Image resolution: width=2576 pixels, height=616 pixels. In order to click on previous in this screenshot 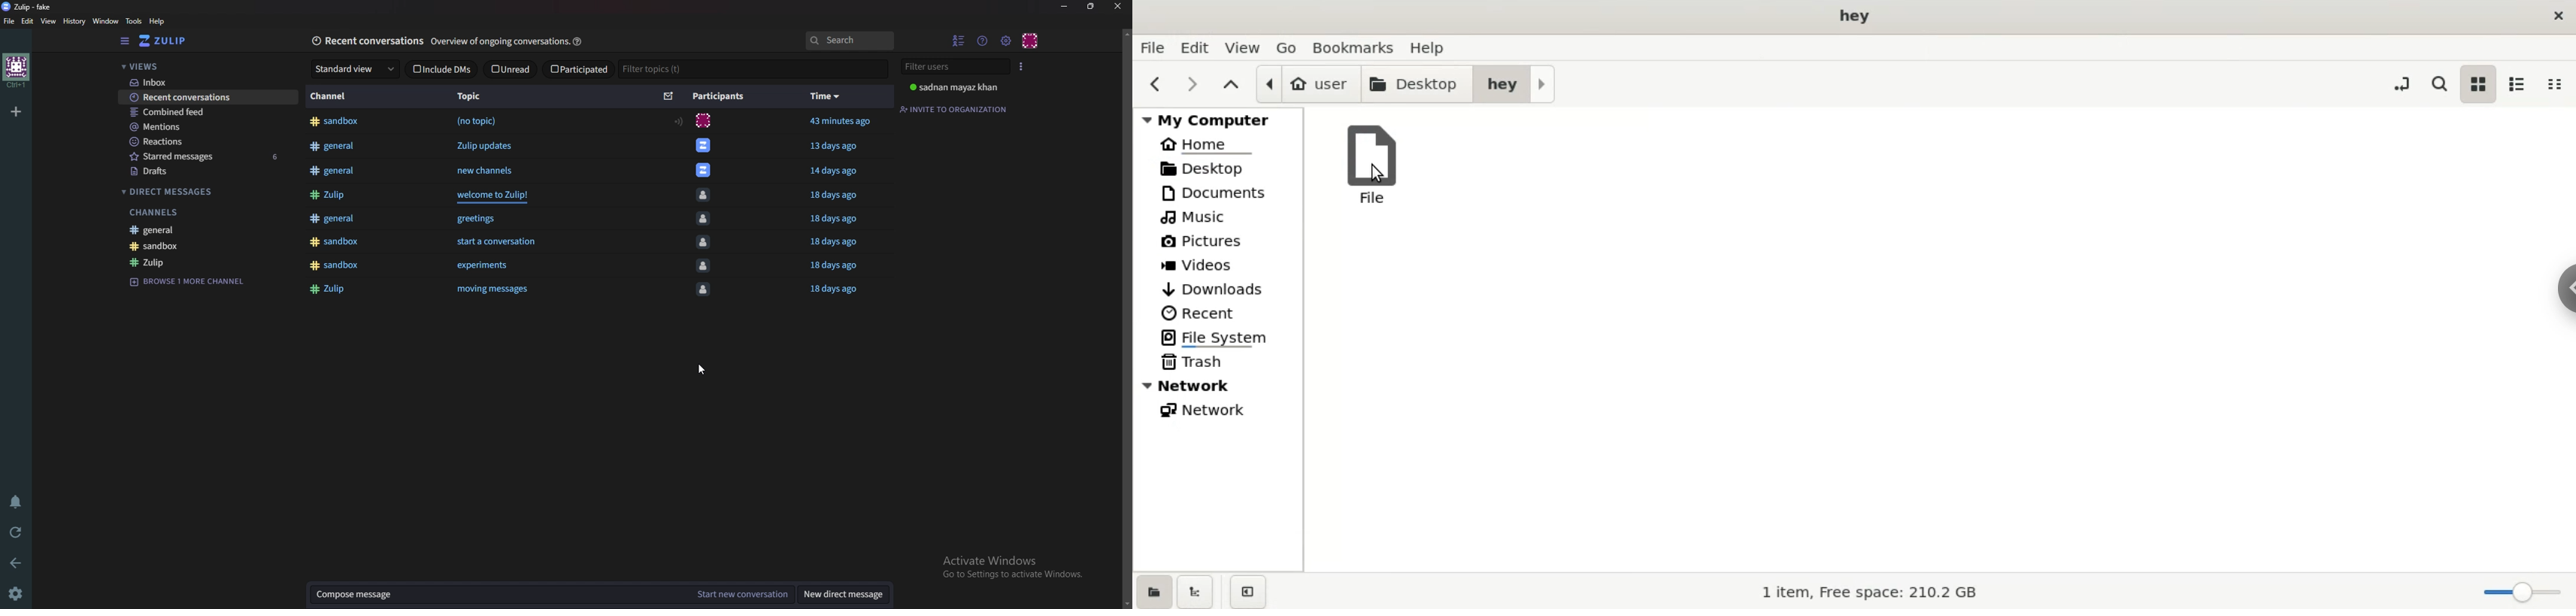, I will do `click(1153, 82)`.